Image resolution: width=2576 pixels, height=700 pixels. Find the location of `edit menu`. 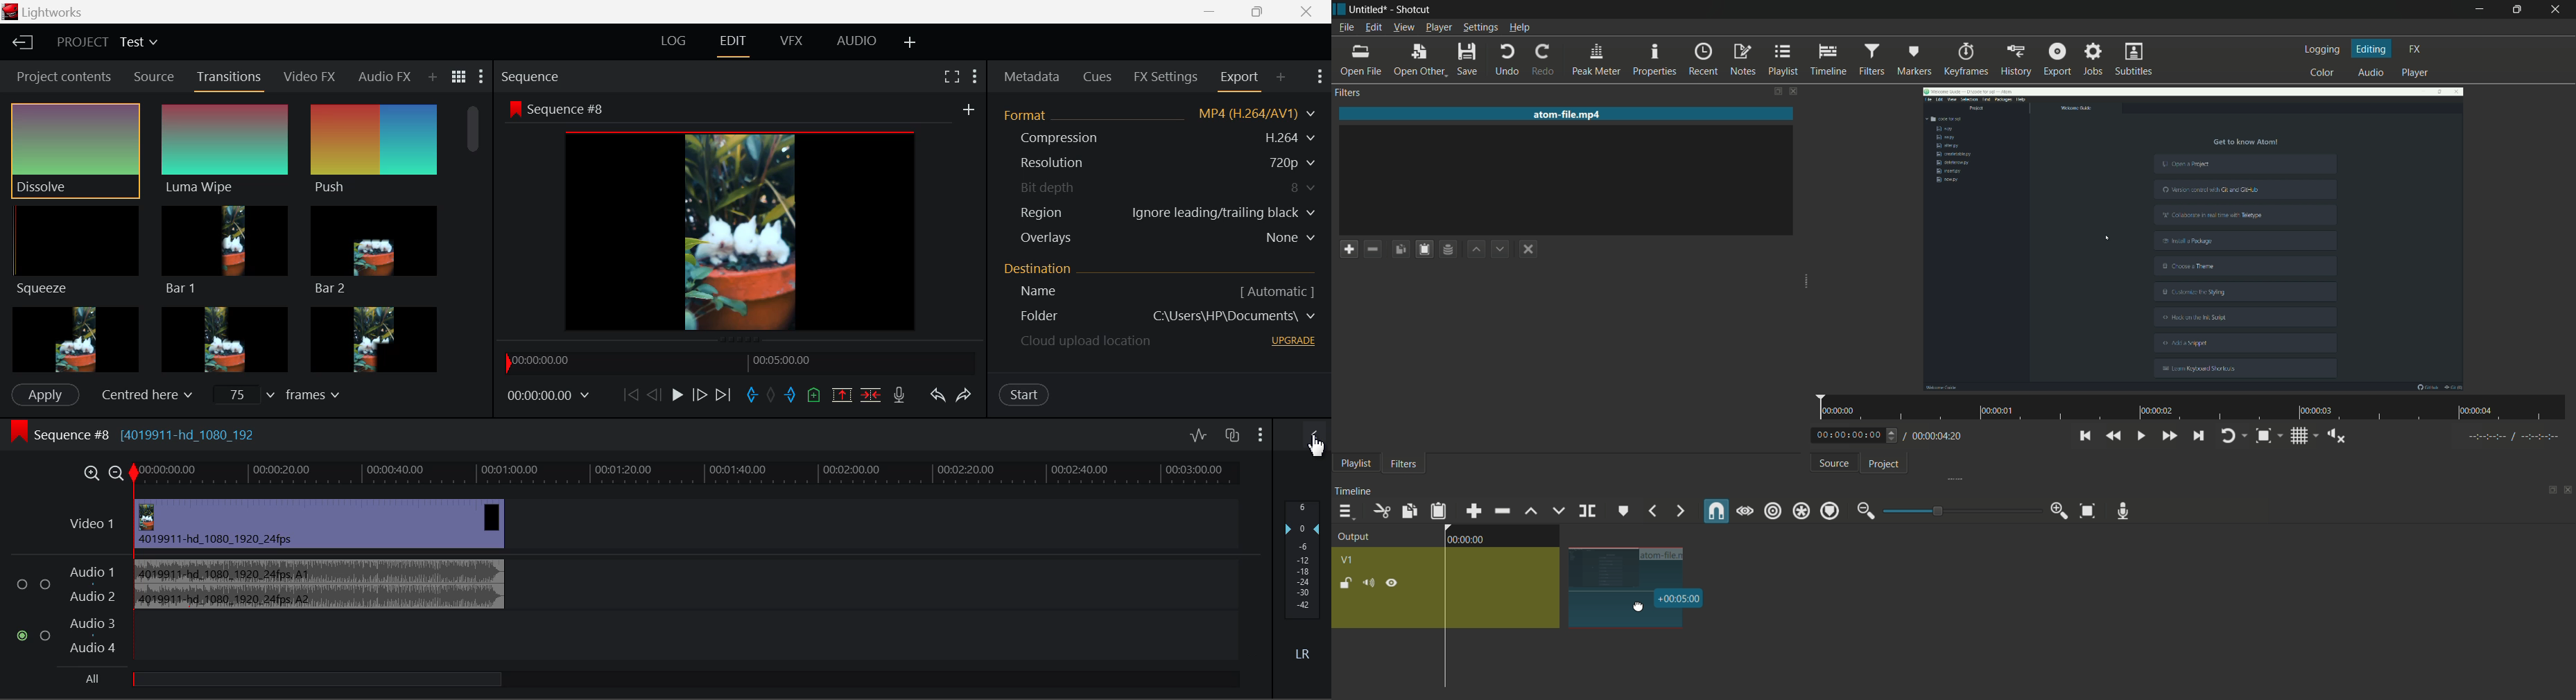

edit menu is located at coordinates (1373, 27).